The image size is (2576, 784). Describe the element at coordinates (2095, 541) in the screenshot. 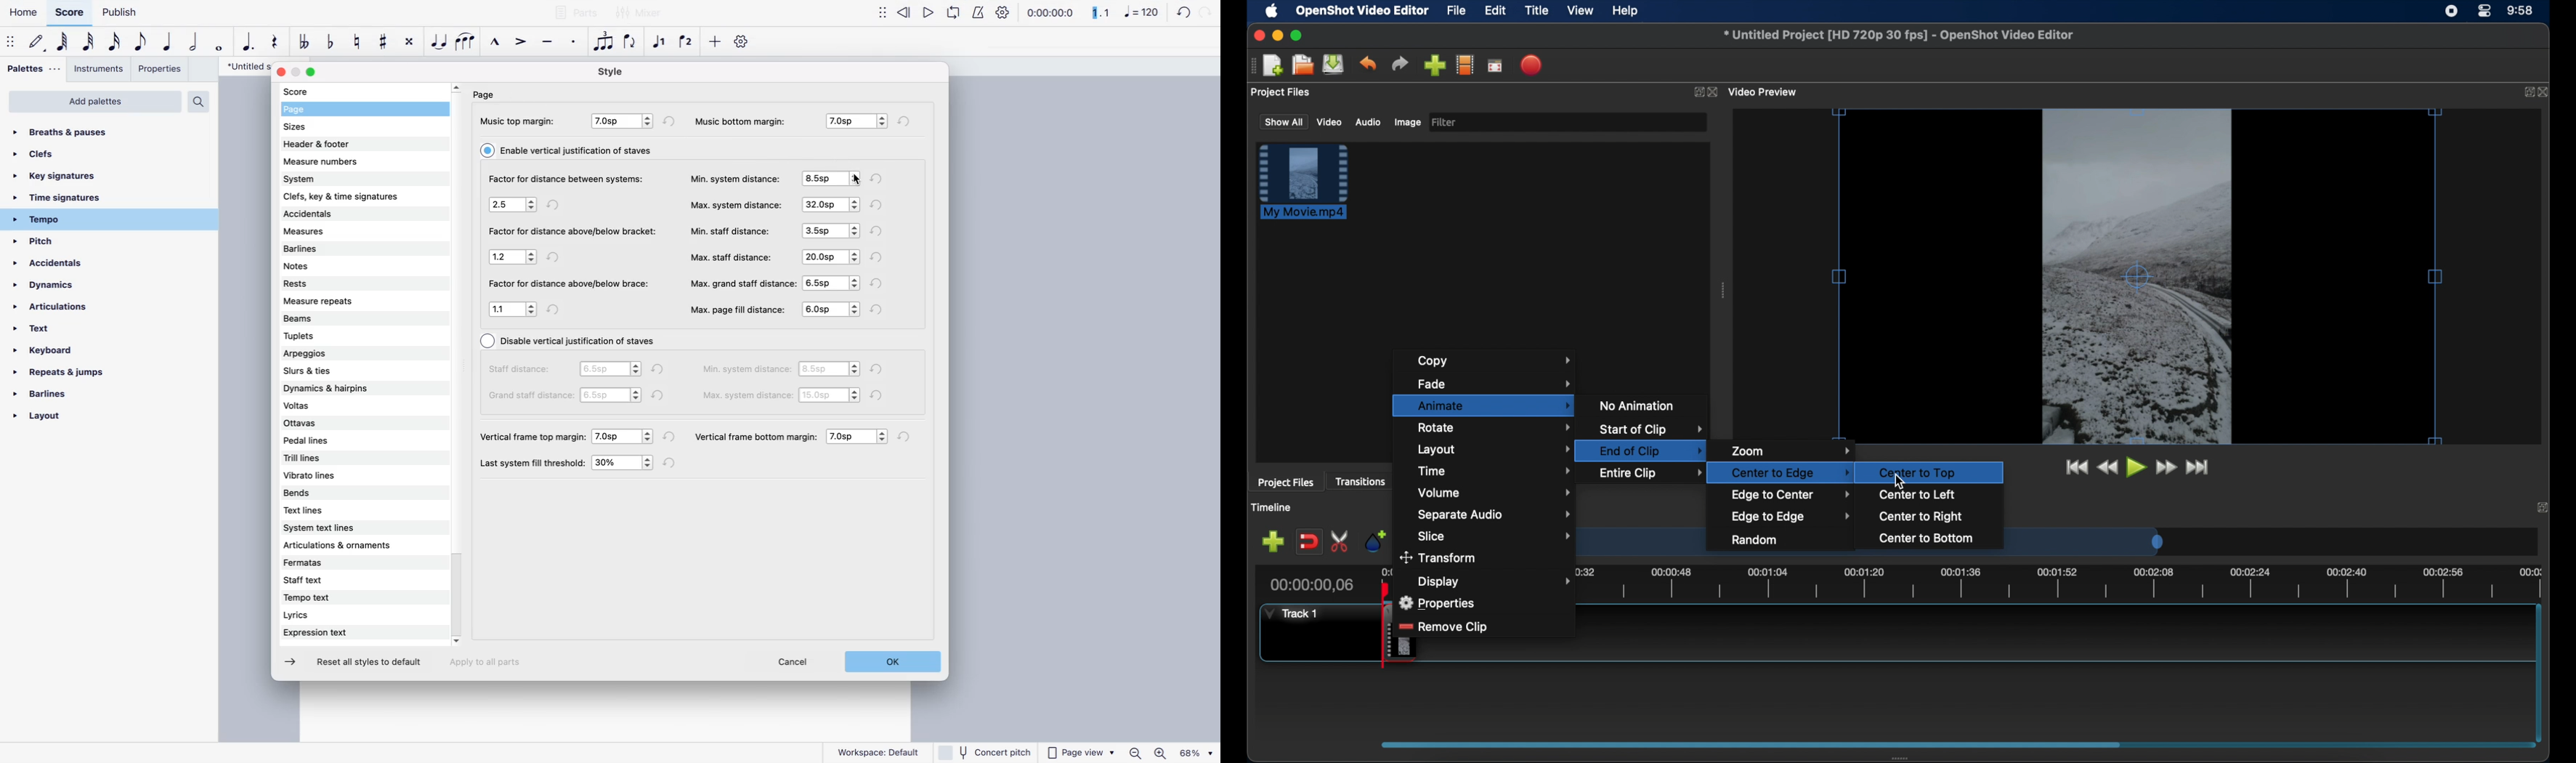

I see `timeline scale` at that location.